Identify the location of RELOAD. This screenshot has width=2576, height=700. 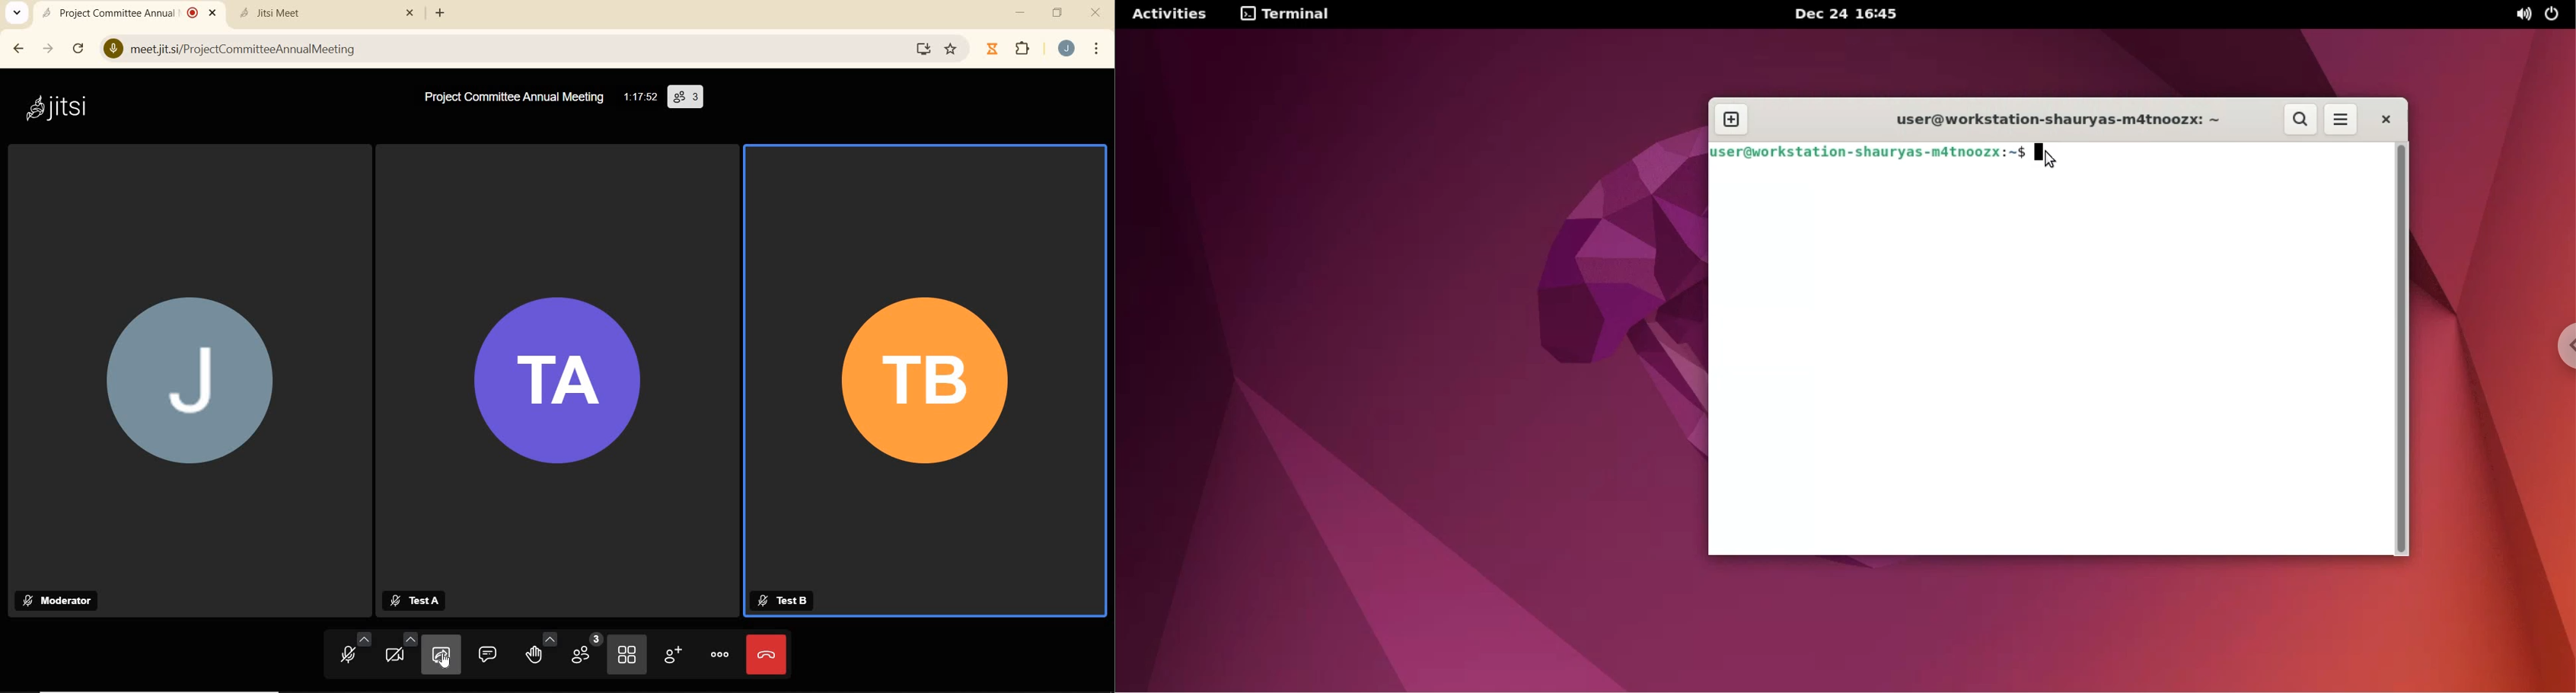
(81, 48).